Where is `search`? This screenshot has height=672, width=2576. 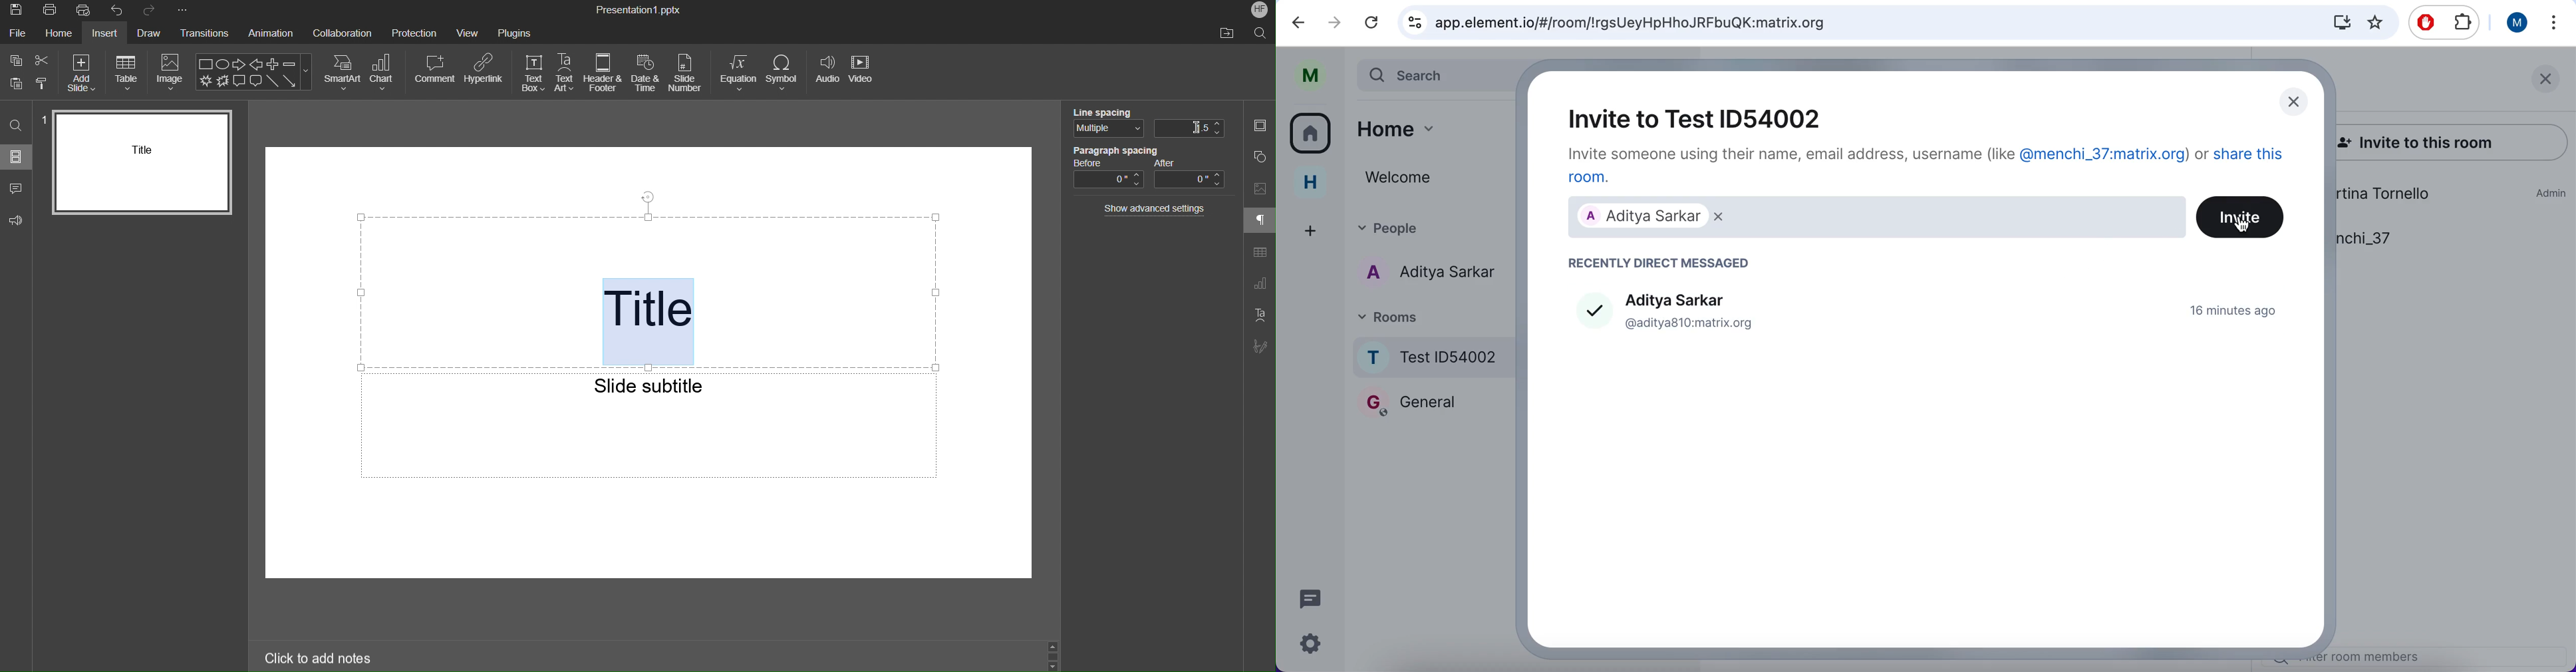 search is located at coordinates (1433, 78).